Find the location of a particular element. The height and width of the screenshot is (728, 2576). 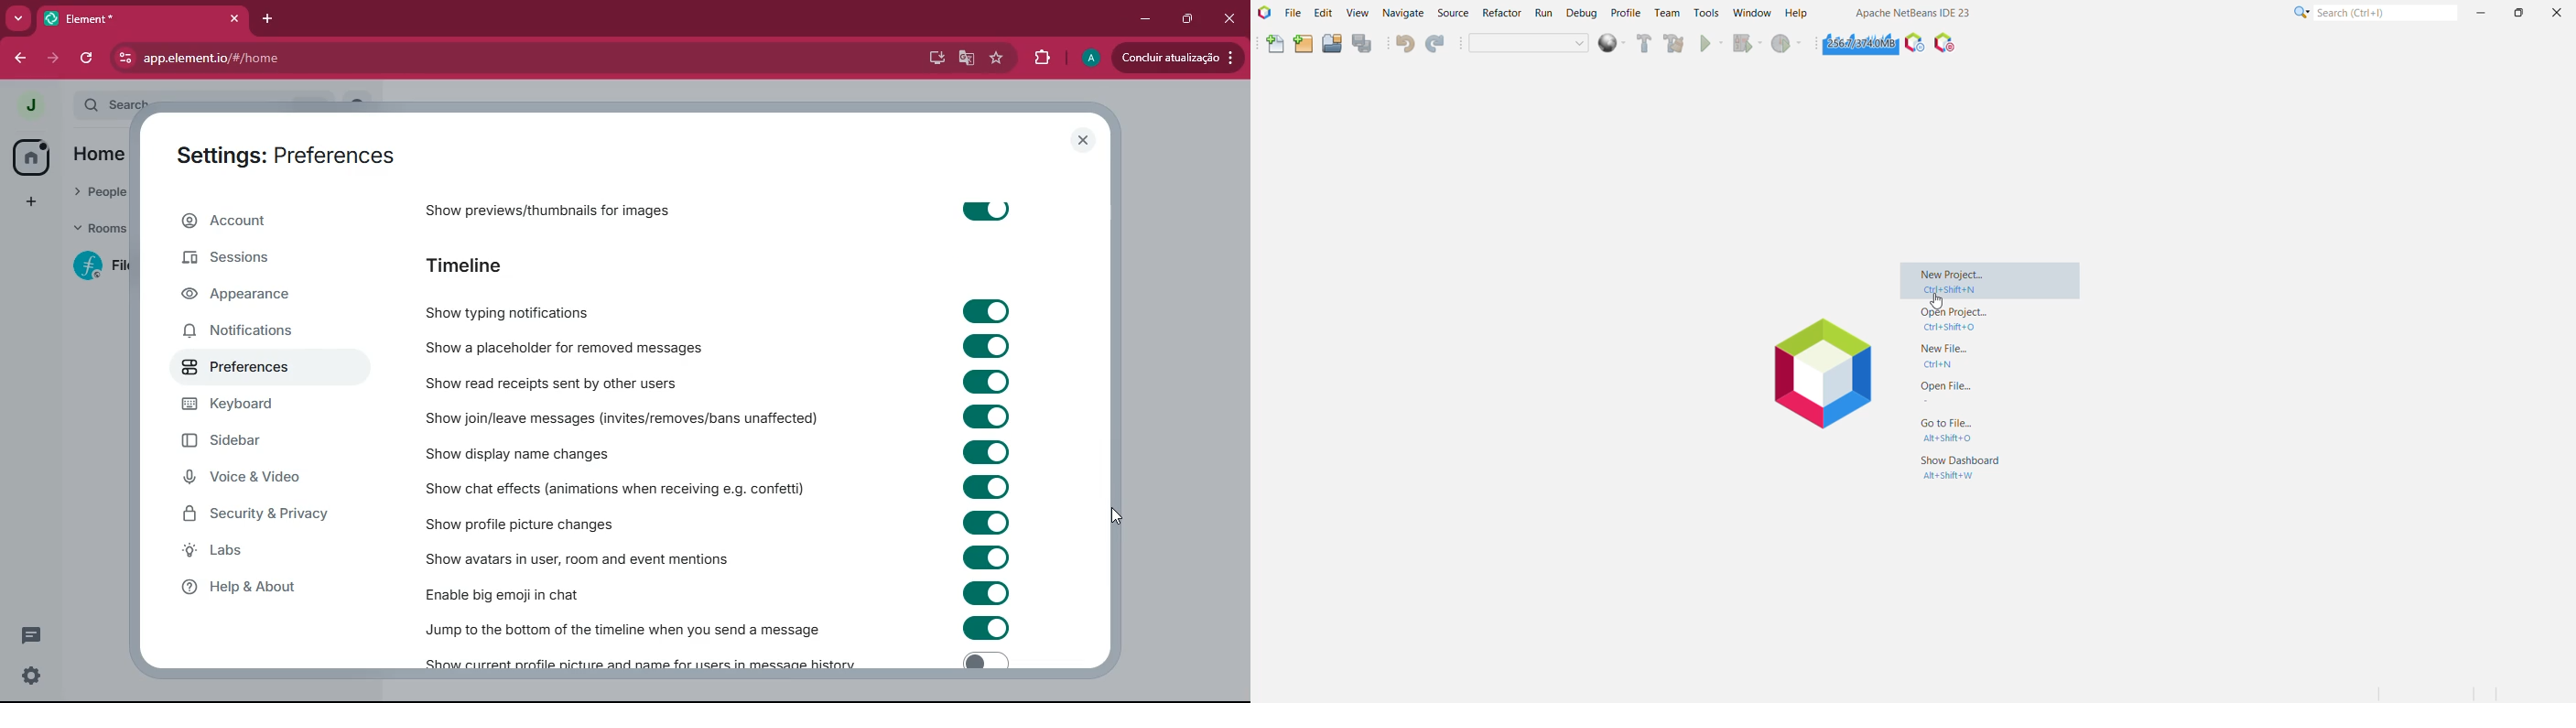

favourite is located at coordinates (1000, 59).